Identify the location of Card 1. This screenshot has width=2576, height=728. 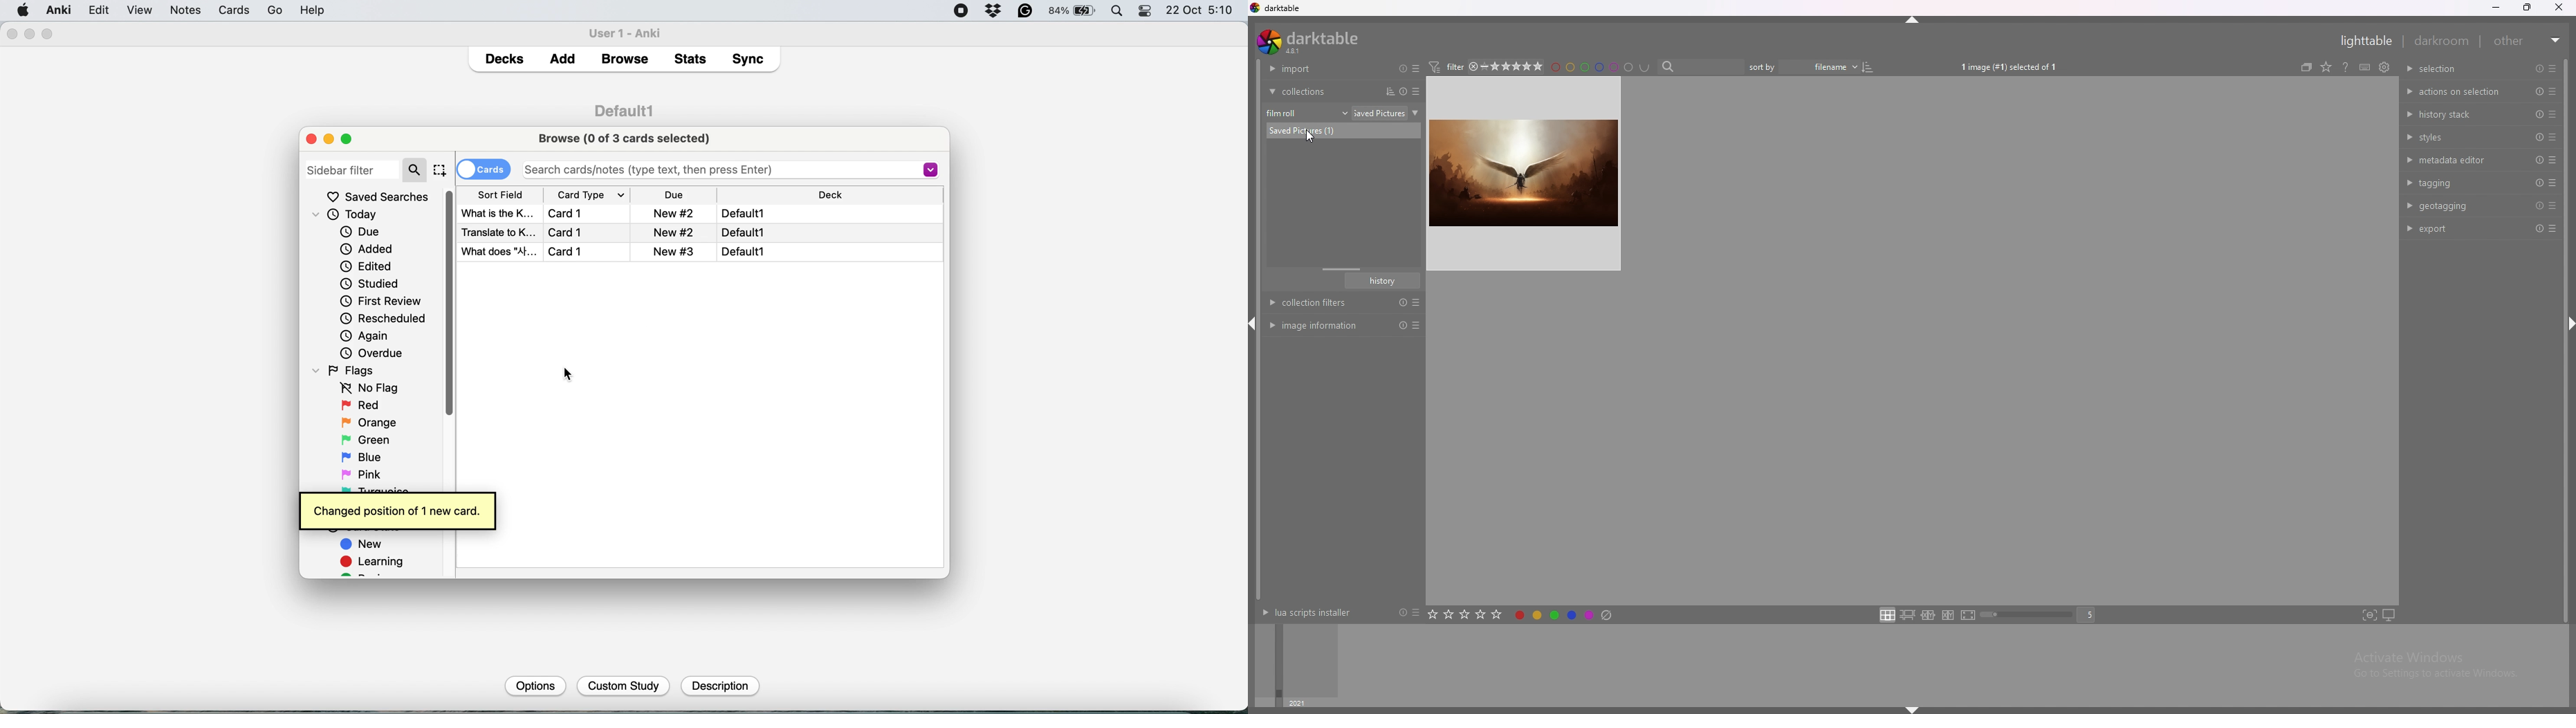
(568, 232).